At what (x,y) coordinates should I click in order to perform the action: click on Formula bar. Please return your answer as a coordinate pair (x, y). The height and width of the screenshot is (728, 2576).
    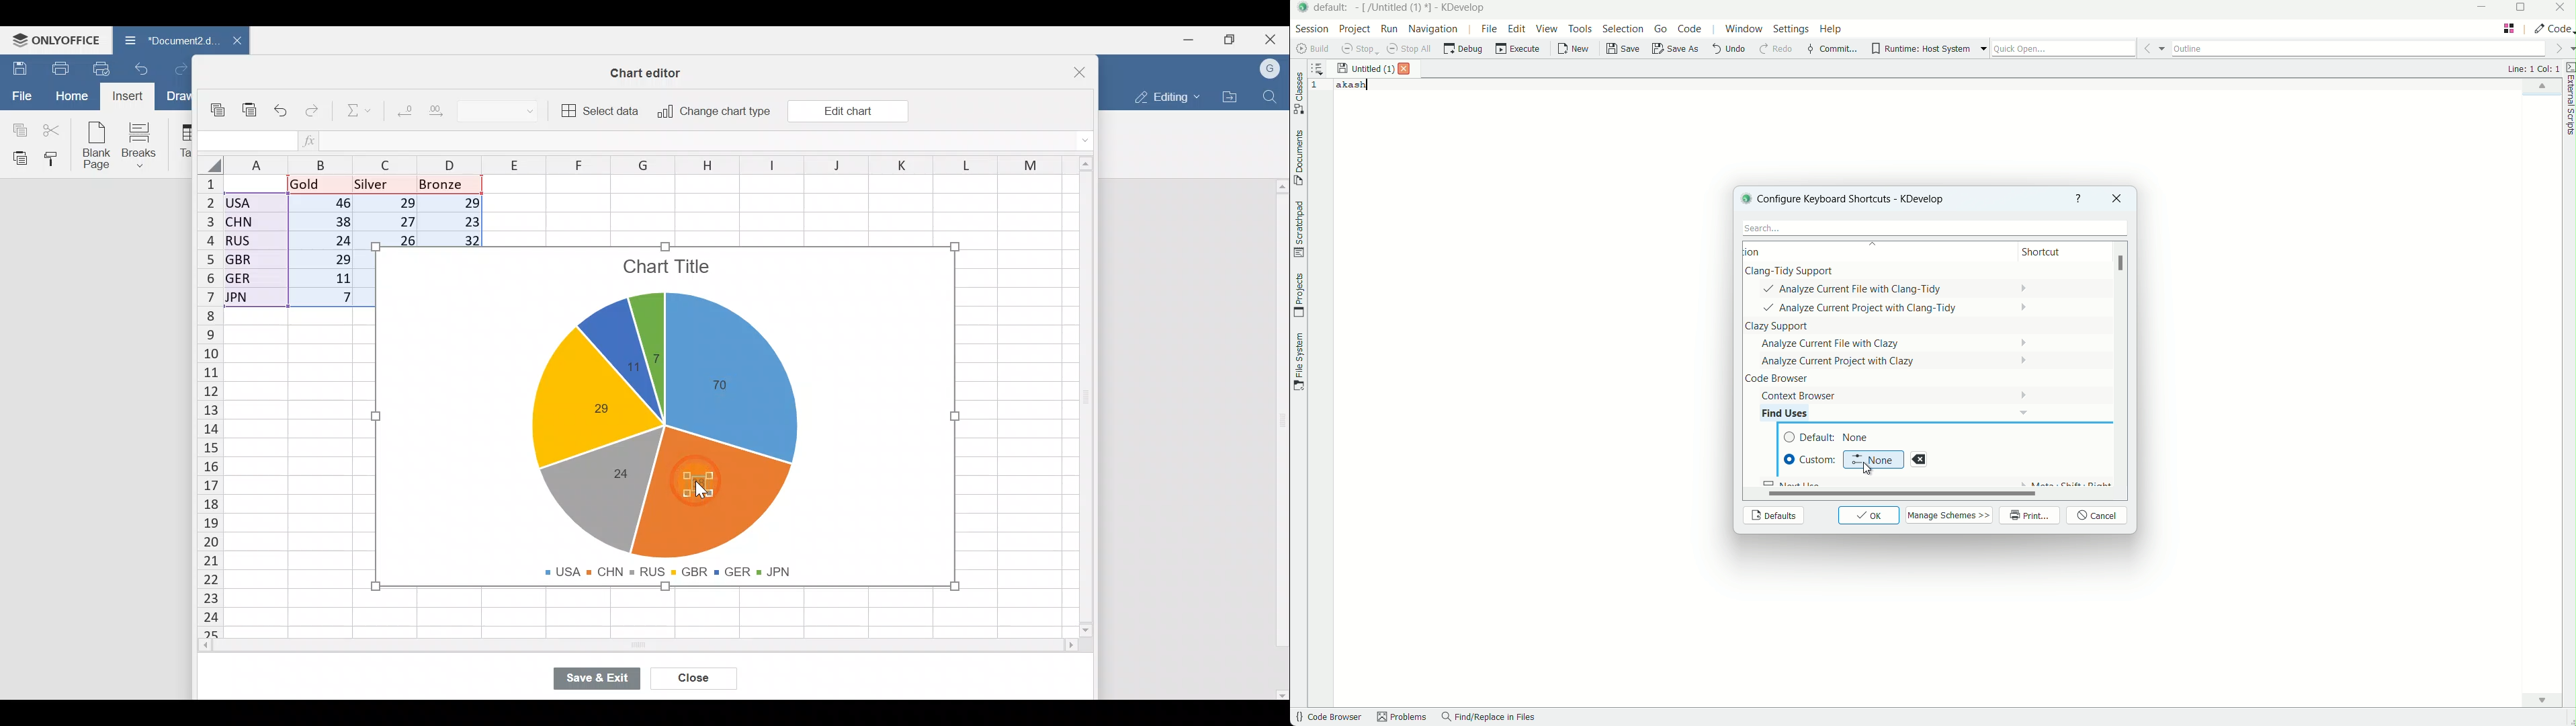
    Looking at the image, I should click on (712, 140).